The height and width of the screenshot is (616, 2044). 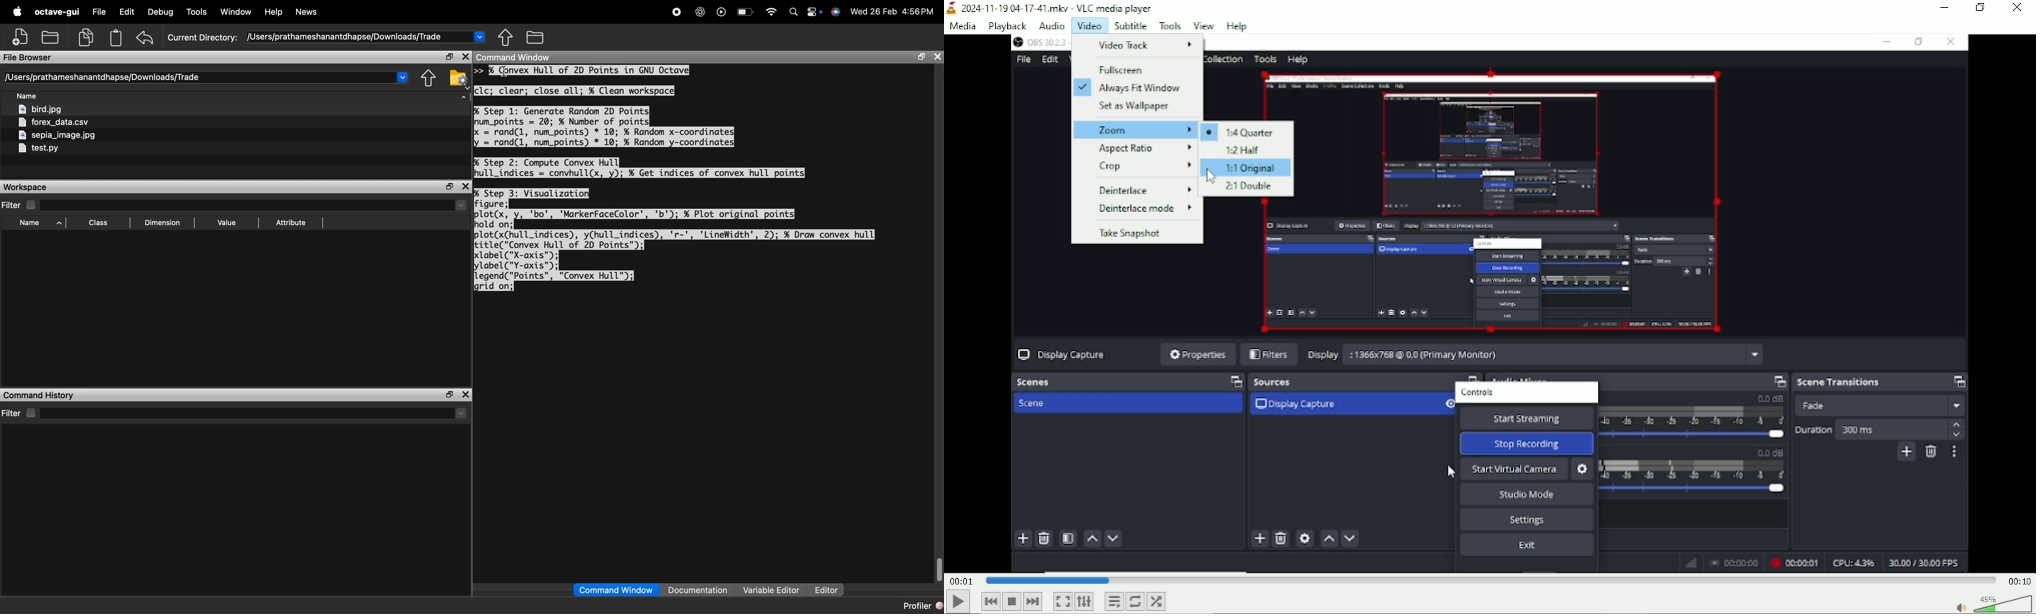 What do you see at coordinates (746, 13) in the screenshot?
I see `Battery` at bounding box center [746, 13].